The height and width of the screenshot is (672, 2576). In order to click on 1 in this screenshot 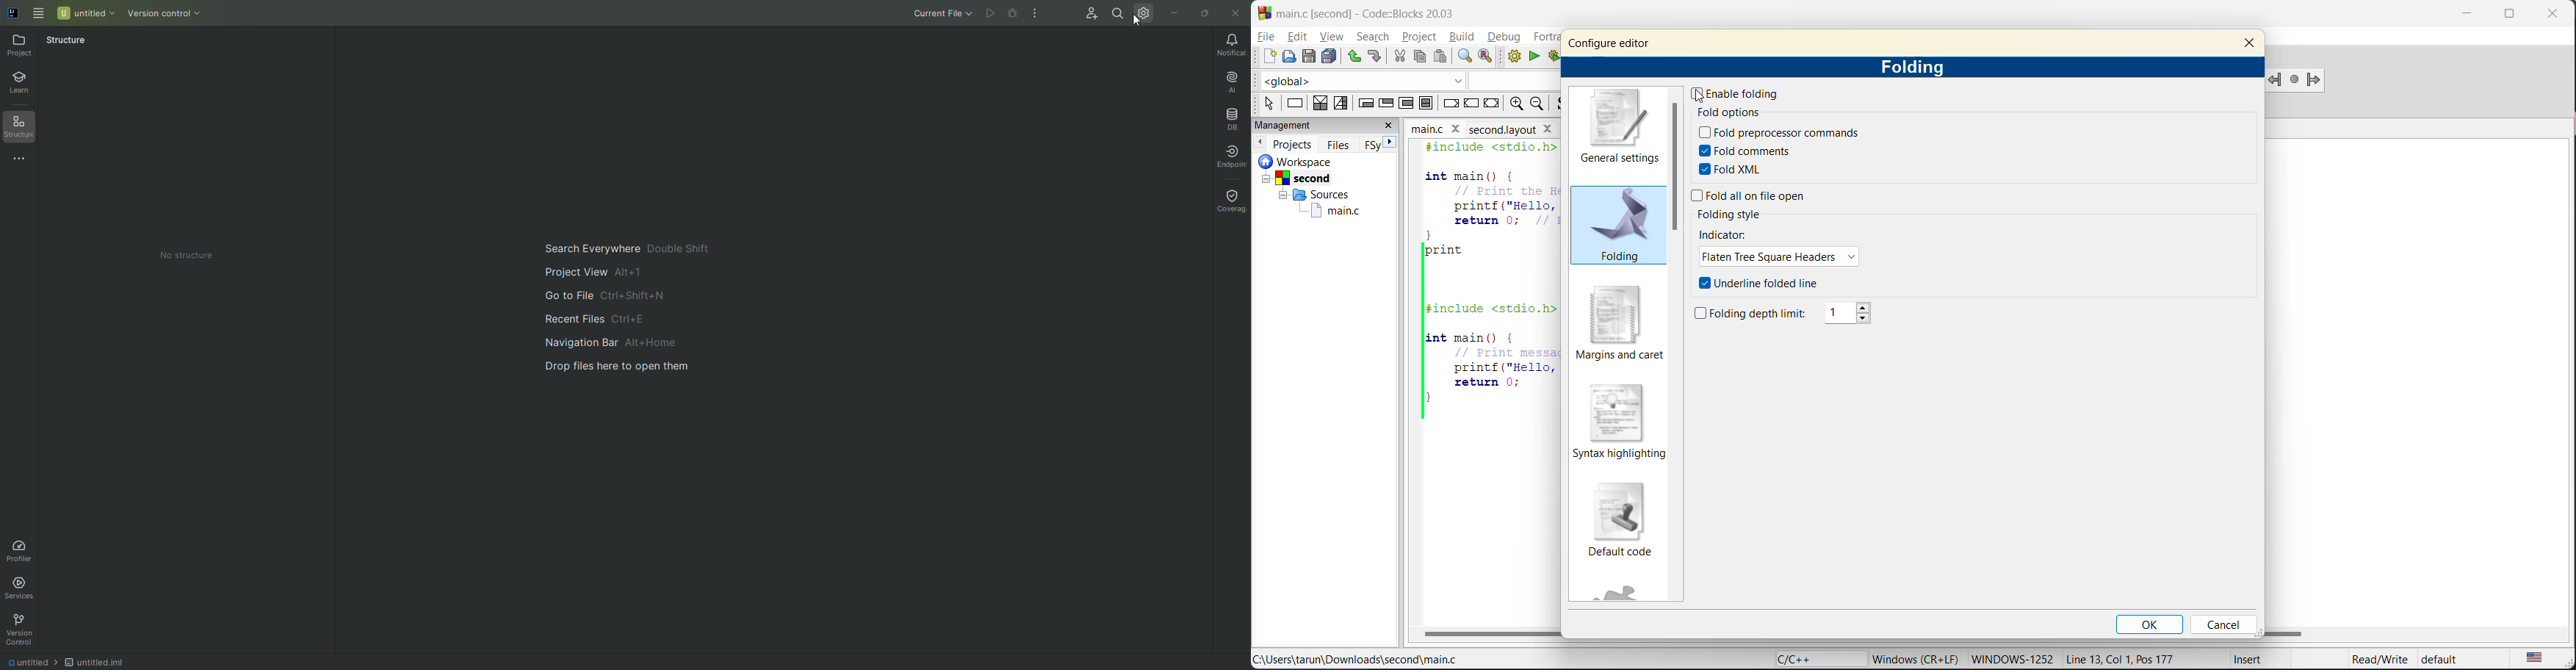, I will do `click(1852, 314)`.